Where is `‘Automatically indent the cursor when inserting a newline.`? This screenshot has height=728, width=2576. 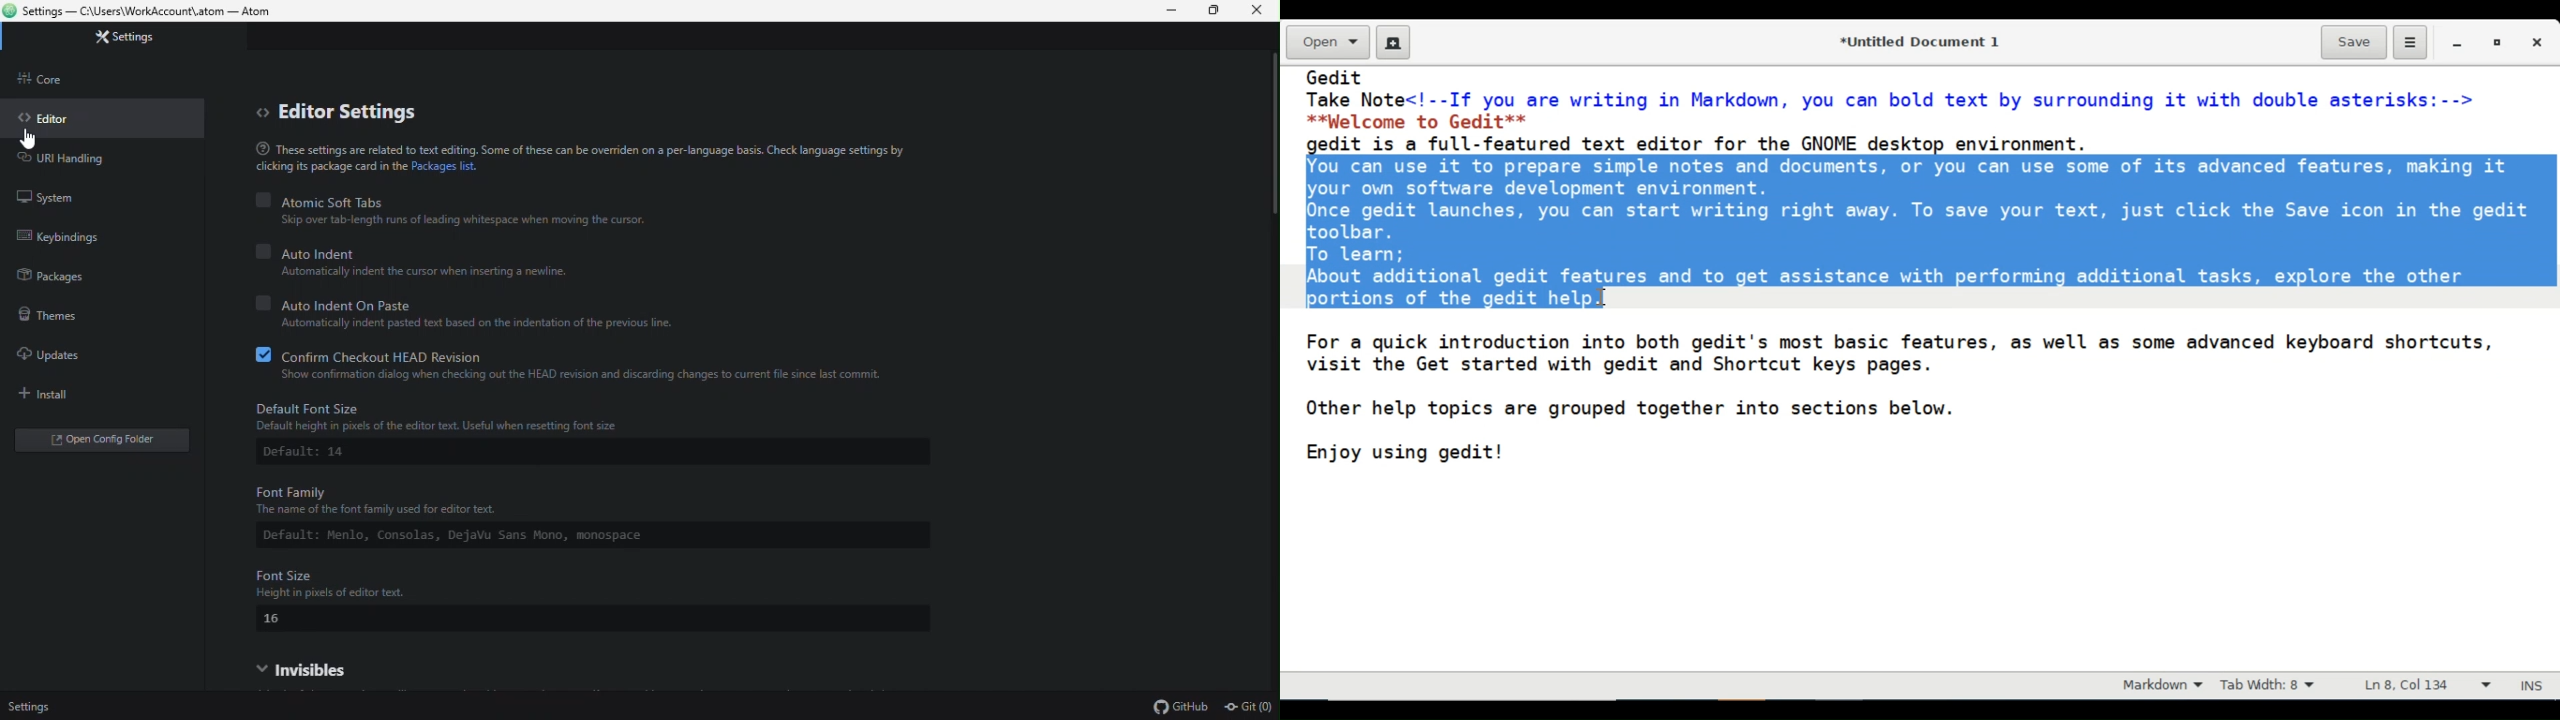 ‘Automatically indent the cursor when inserting a newline. is located at coordinates (438, 274).